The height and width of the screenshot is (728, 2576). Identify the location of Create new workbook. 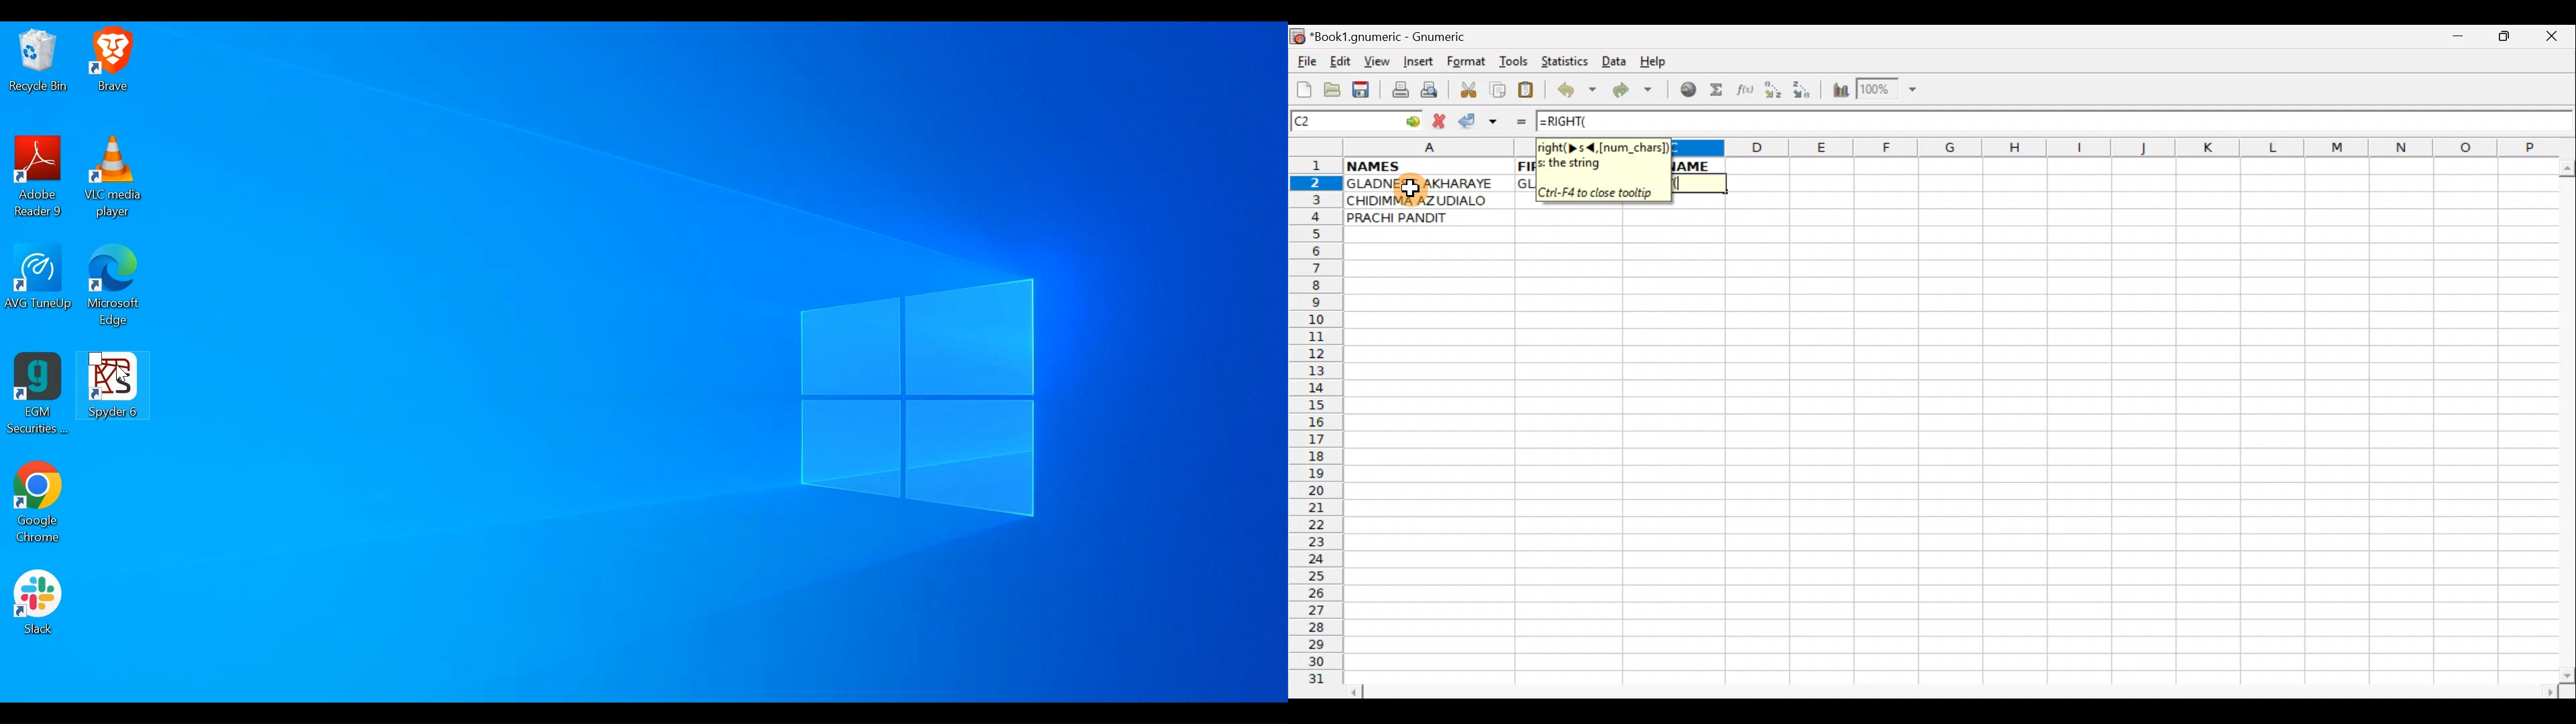
(1303, 87).